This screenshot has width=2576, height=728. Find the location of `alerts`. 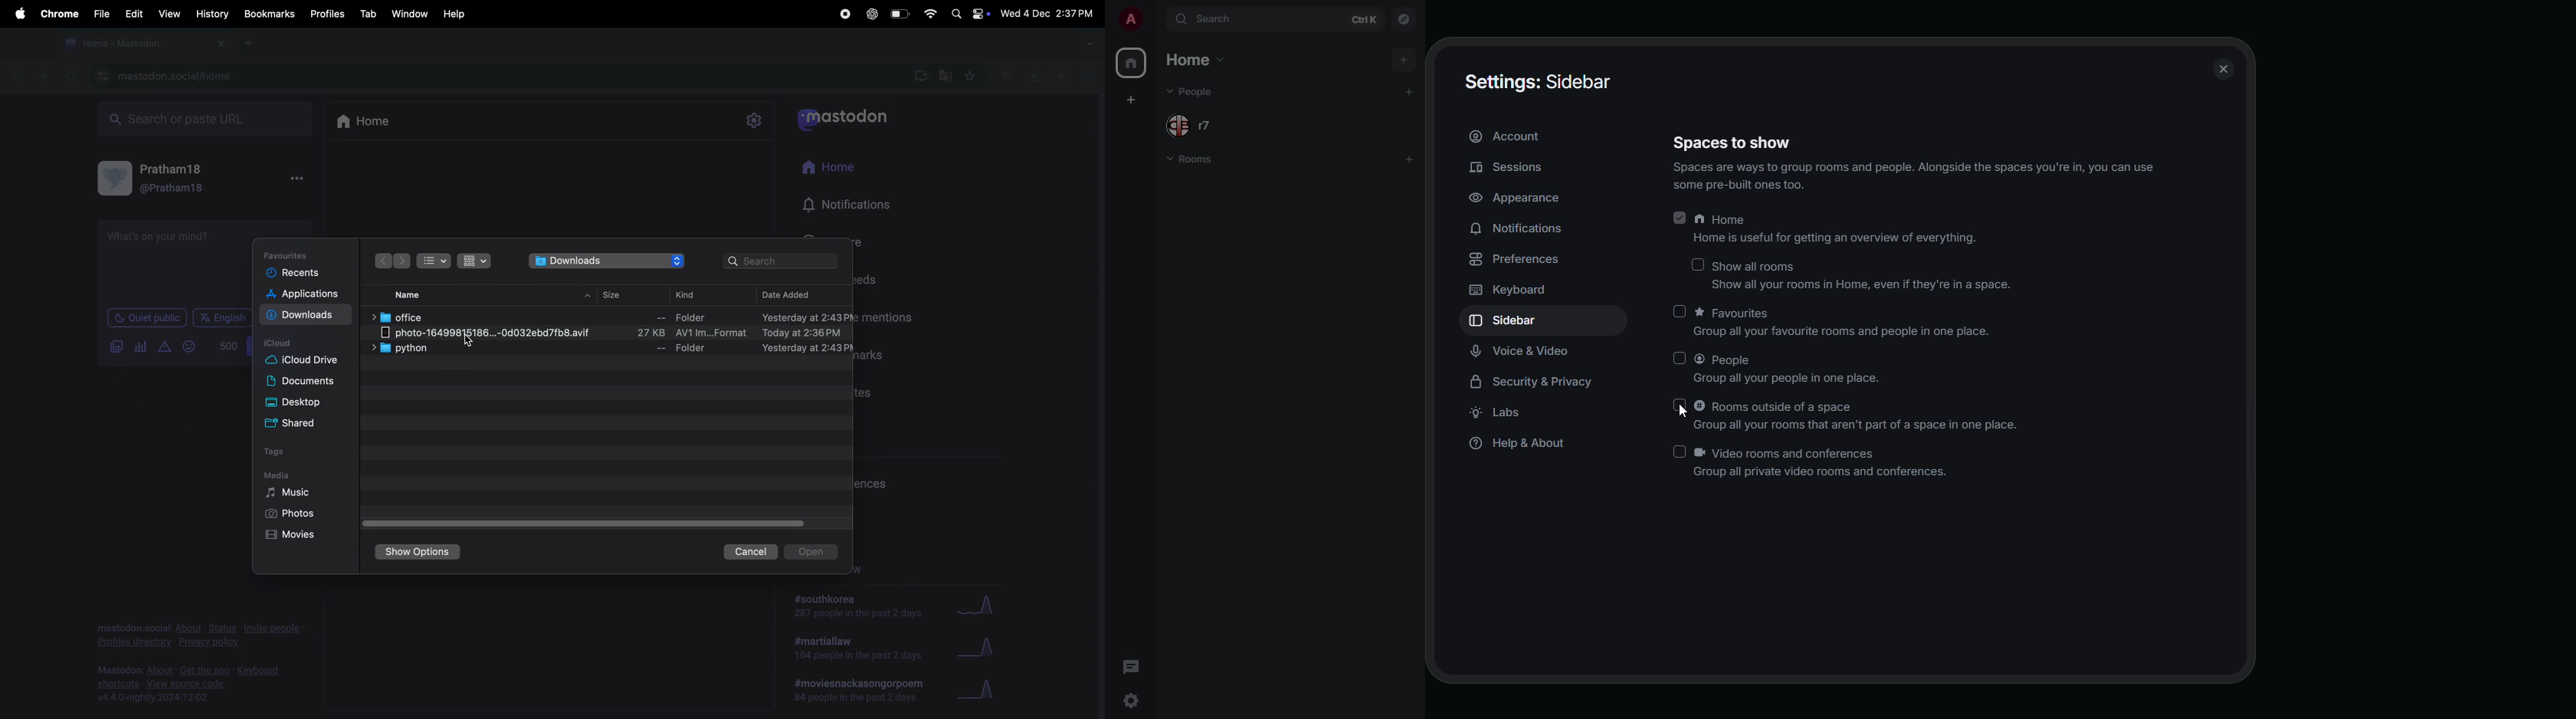

alerts is located at coordinates (164, 347).